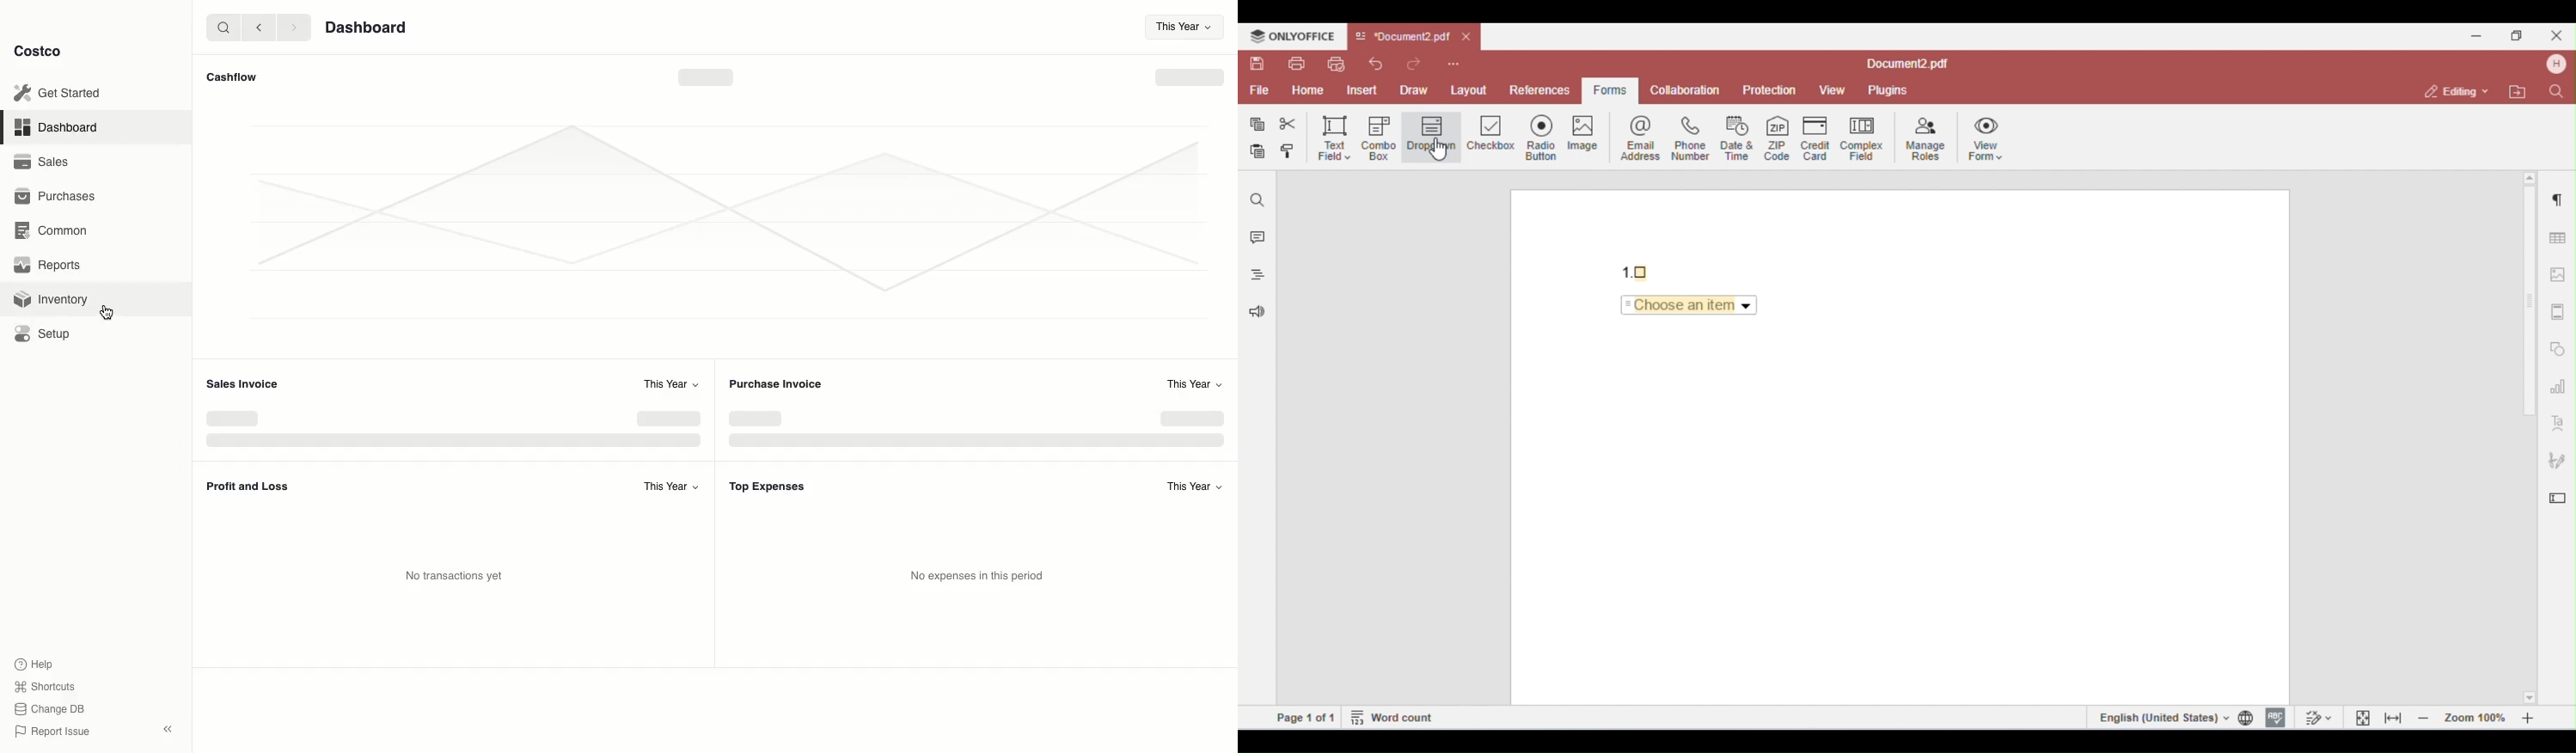 This screenshot has width=2576, height=756. Describe the element at coordinates (456, 430) in the screenshot. I see `Graph` at that location.